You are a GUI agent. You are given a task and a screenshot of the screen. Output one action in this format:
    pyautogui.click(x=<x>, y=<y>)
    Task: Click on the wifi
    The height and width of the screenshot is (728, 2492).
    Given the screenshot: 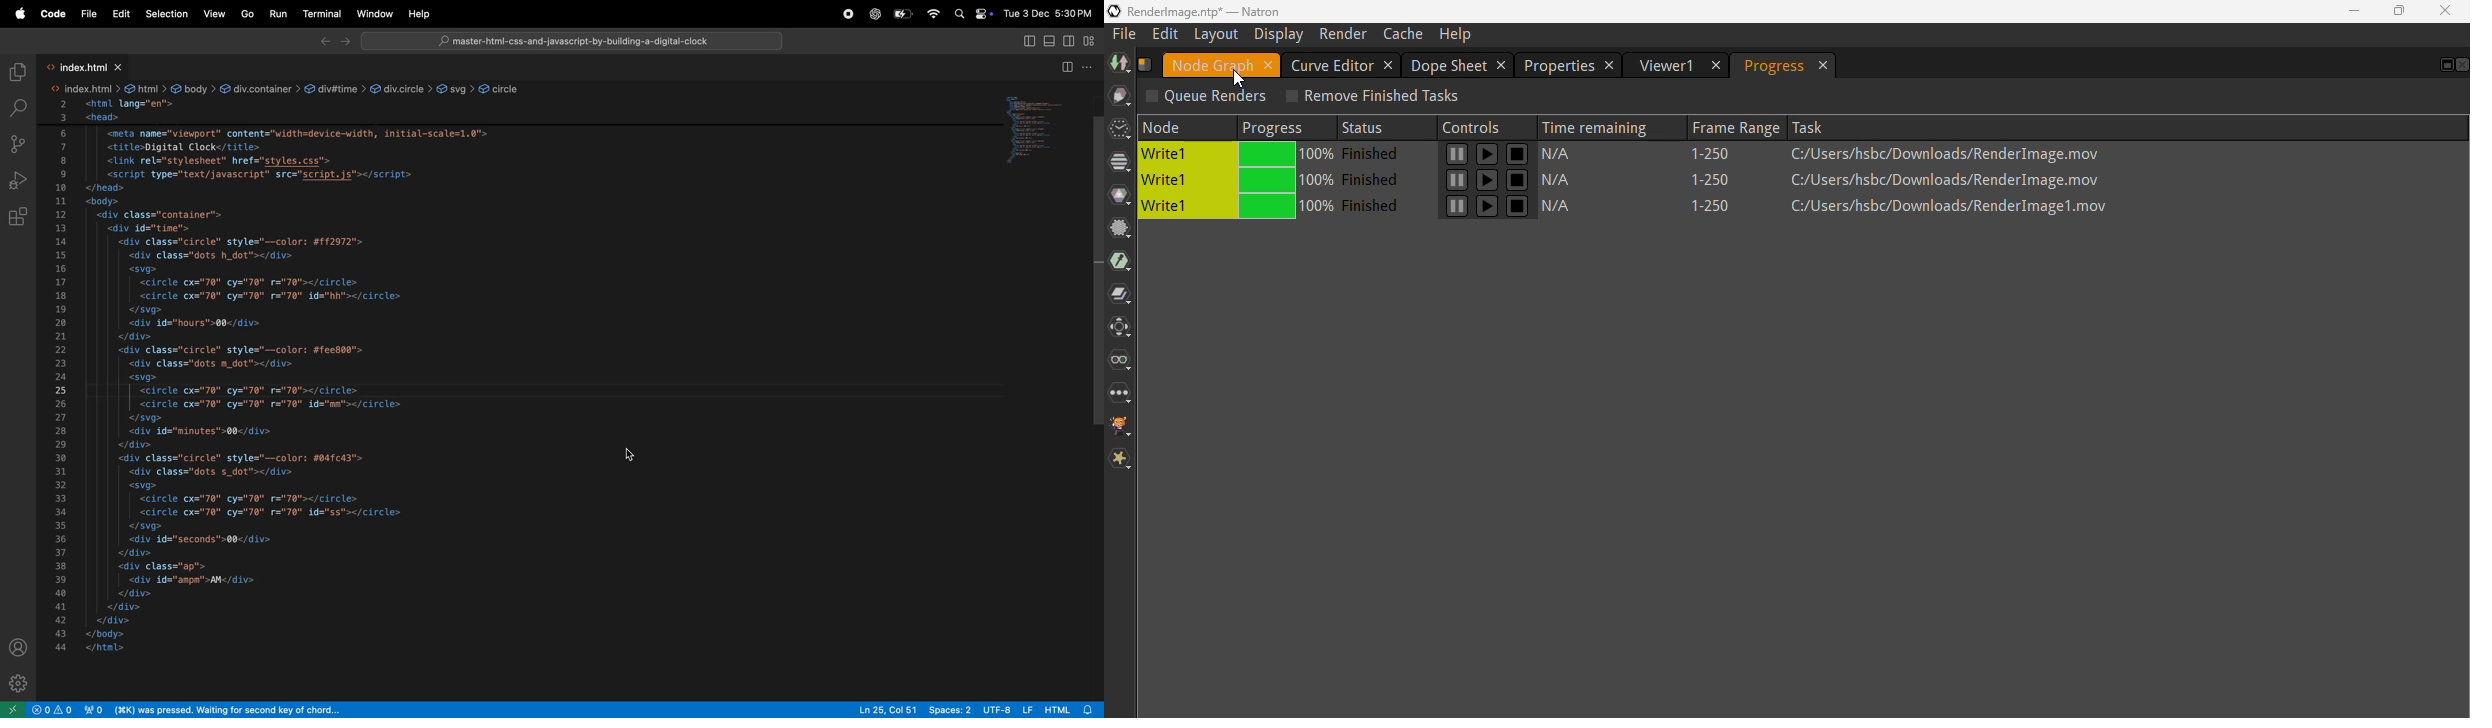 What is the action you would take?
    pyautogui.click(x=932, y=15)
    